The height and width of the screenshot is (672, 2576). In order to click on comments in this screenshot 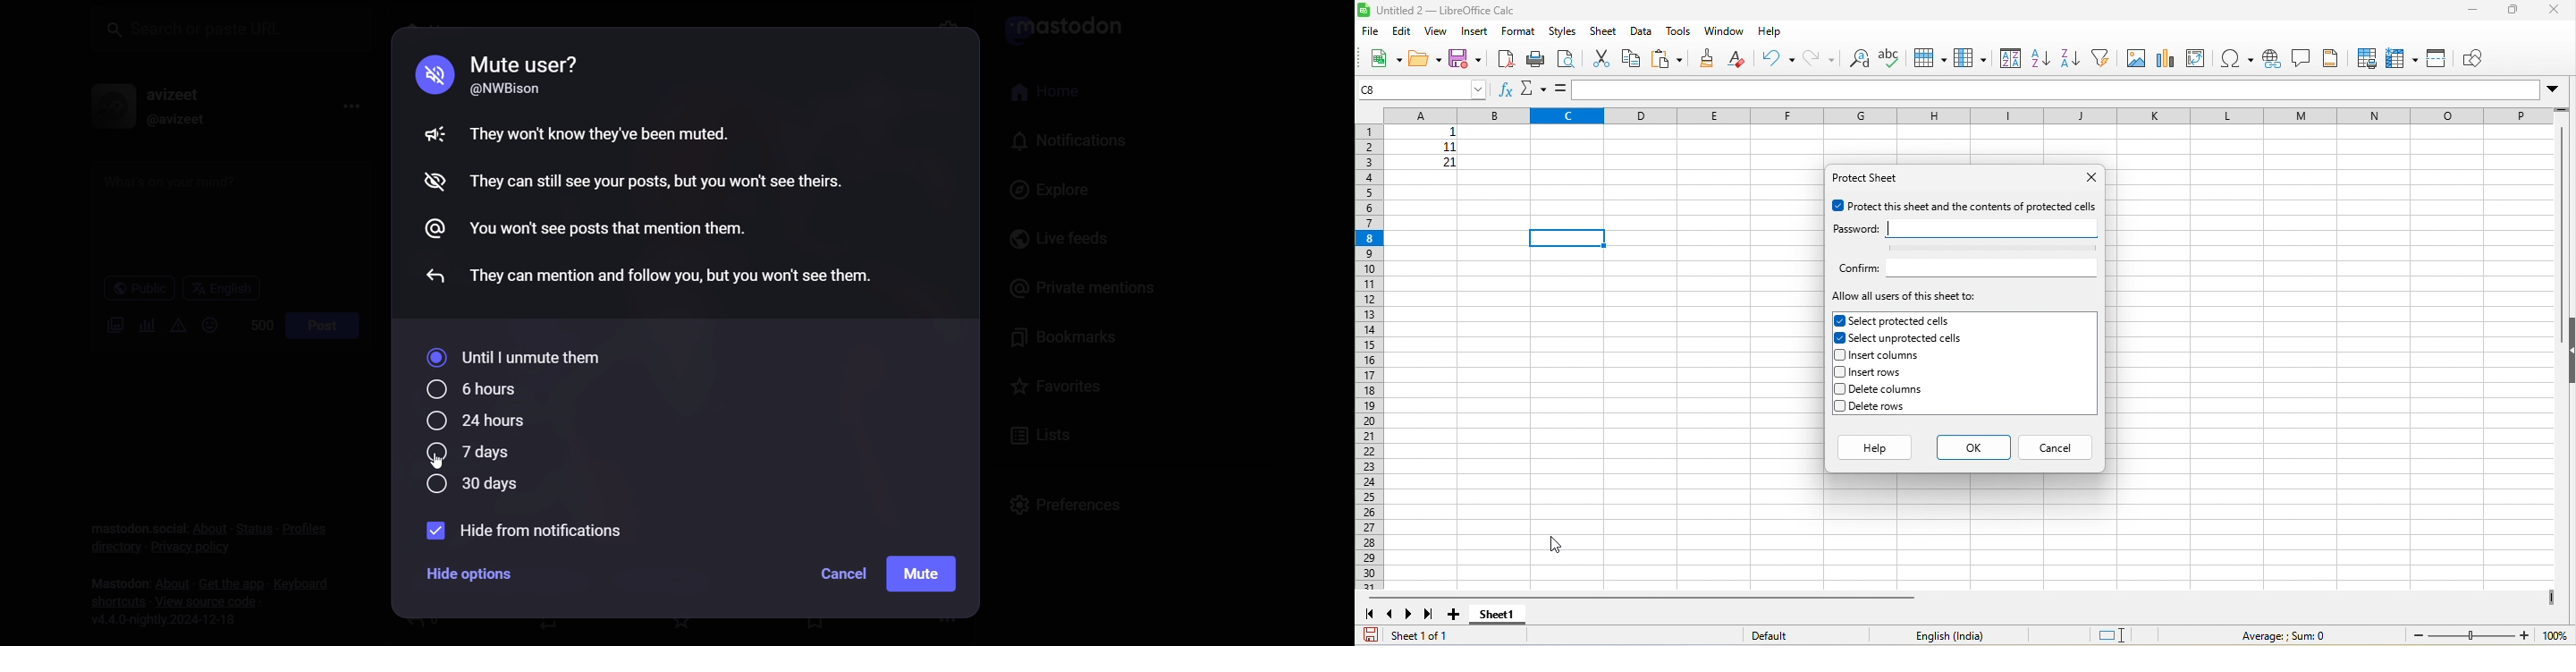, I will do `click(2302, 57)`.